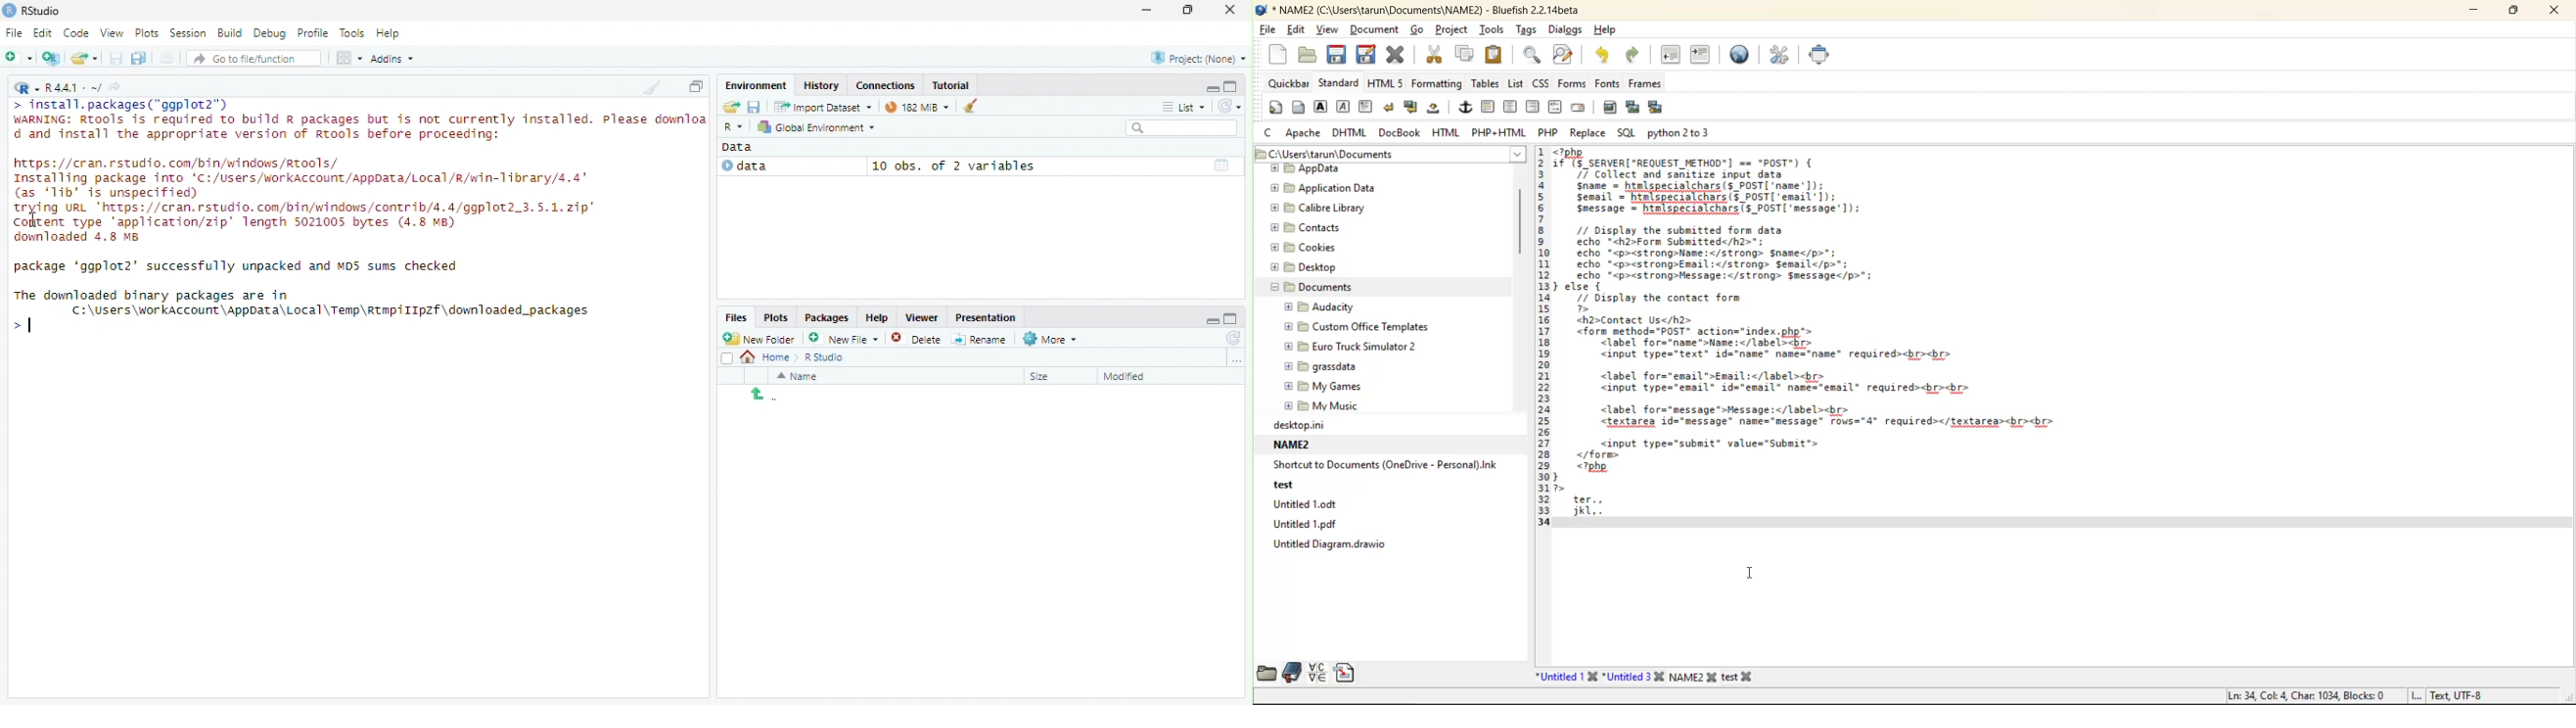 The width and height of the screenshot is (2576, 728). Describe the element at coordinates (1488, 109) in the screenshot. I see `horizontal rule` at that location.